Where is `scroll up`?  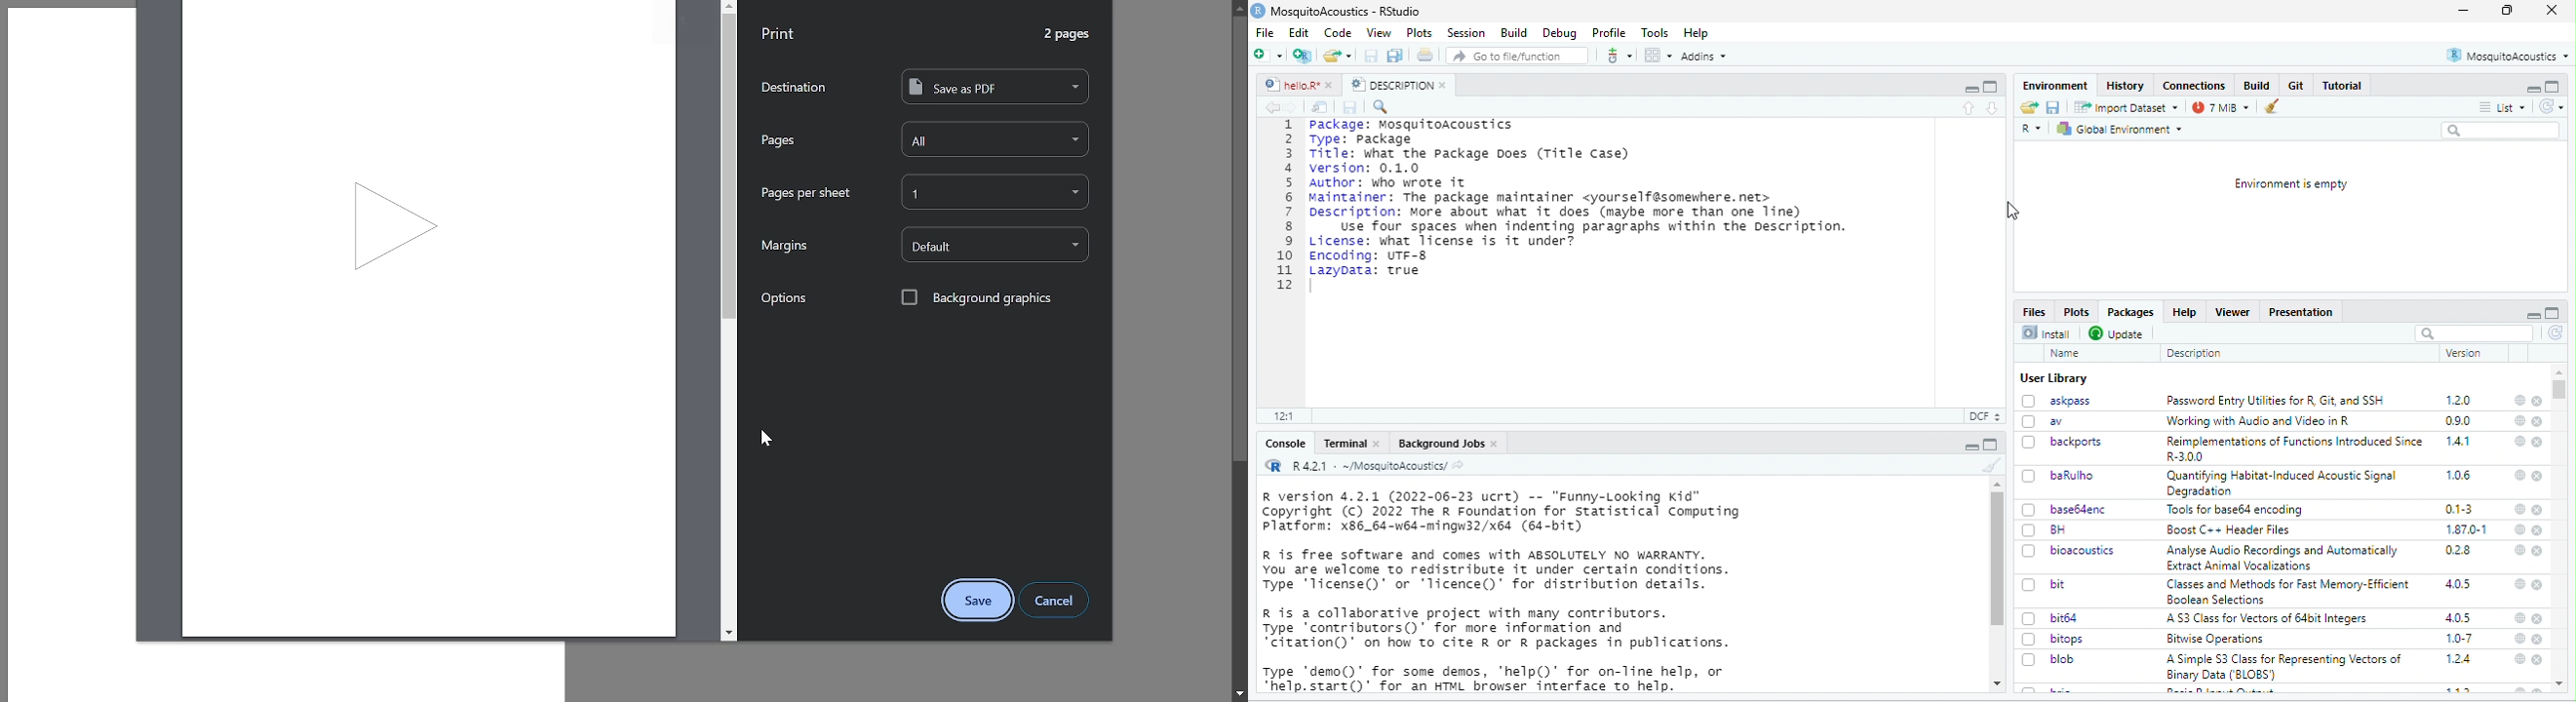 scroll up is located at coordinates (2561, 371).